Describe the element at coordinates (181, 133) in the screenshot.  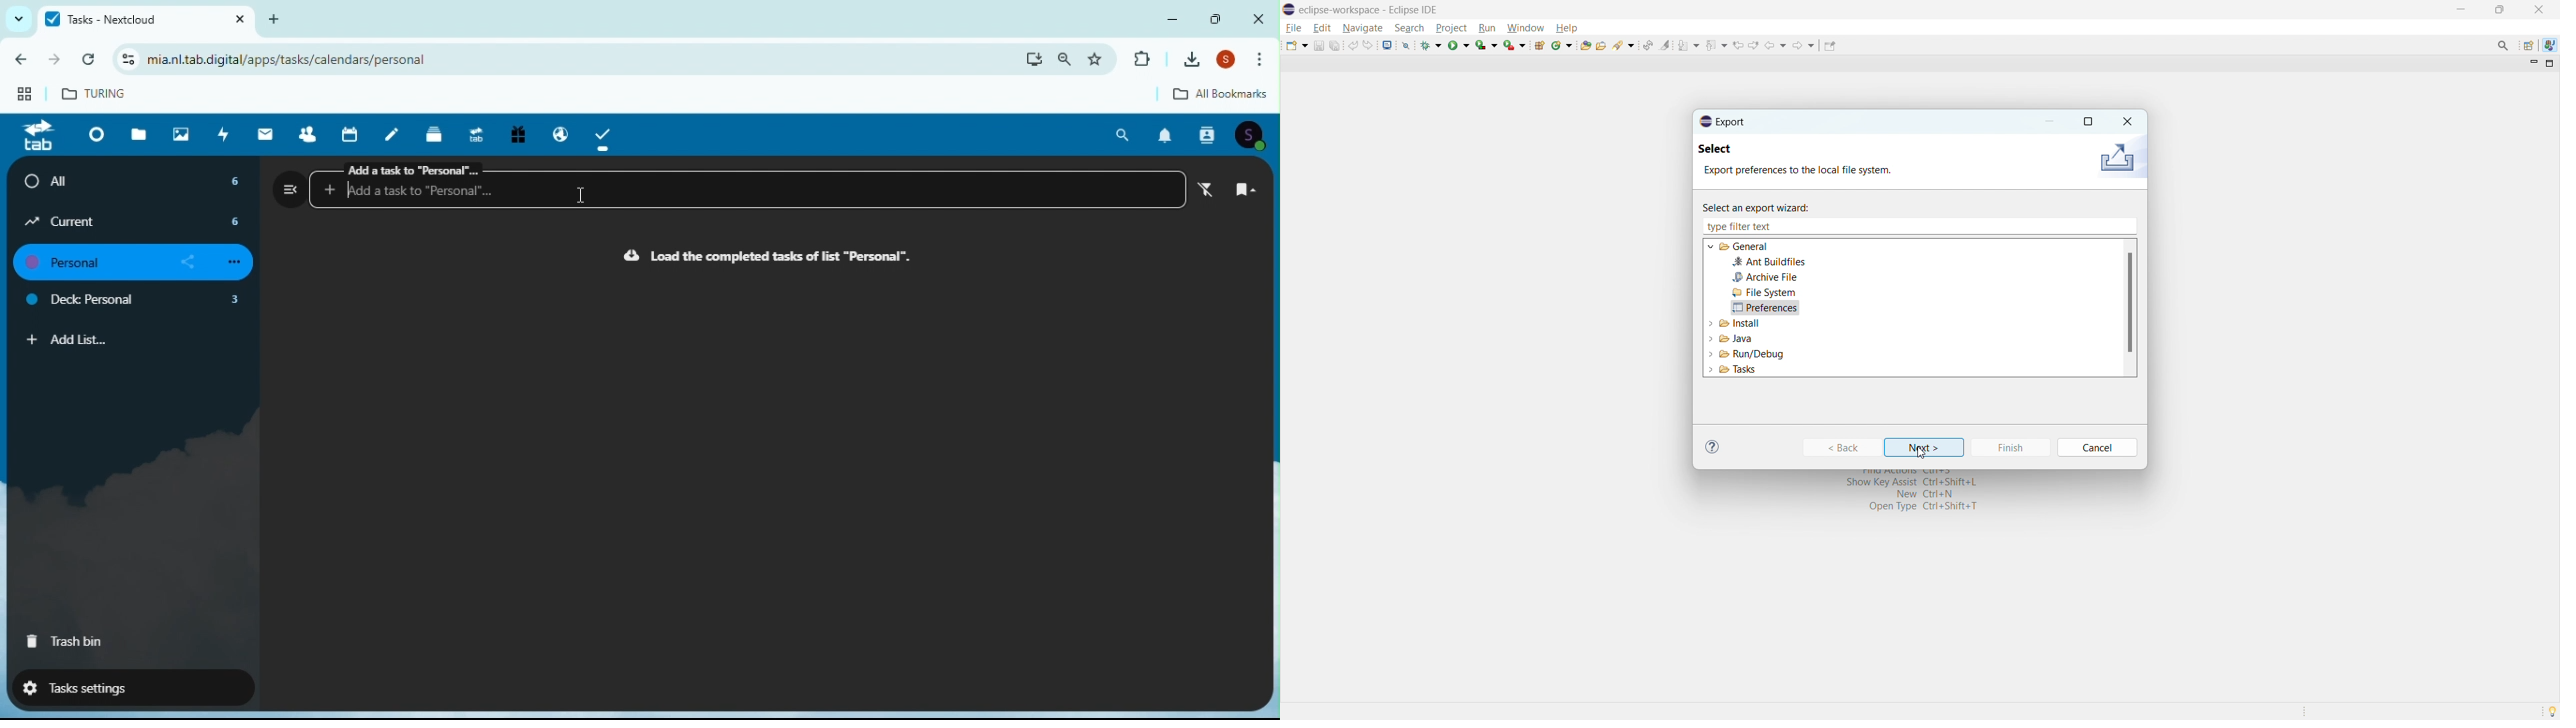
I see `Photos` at that location.